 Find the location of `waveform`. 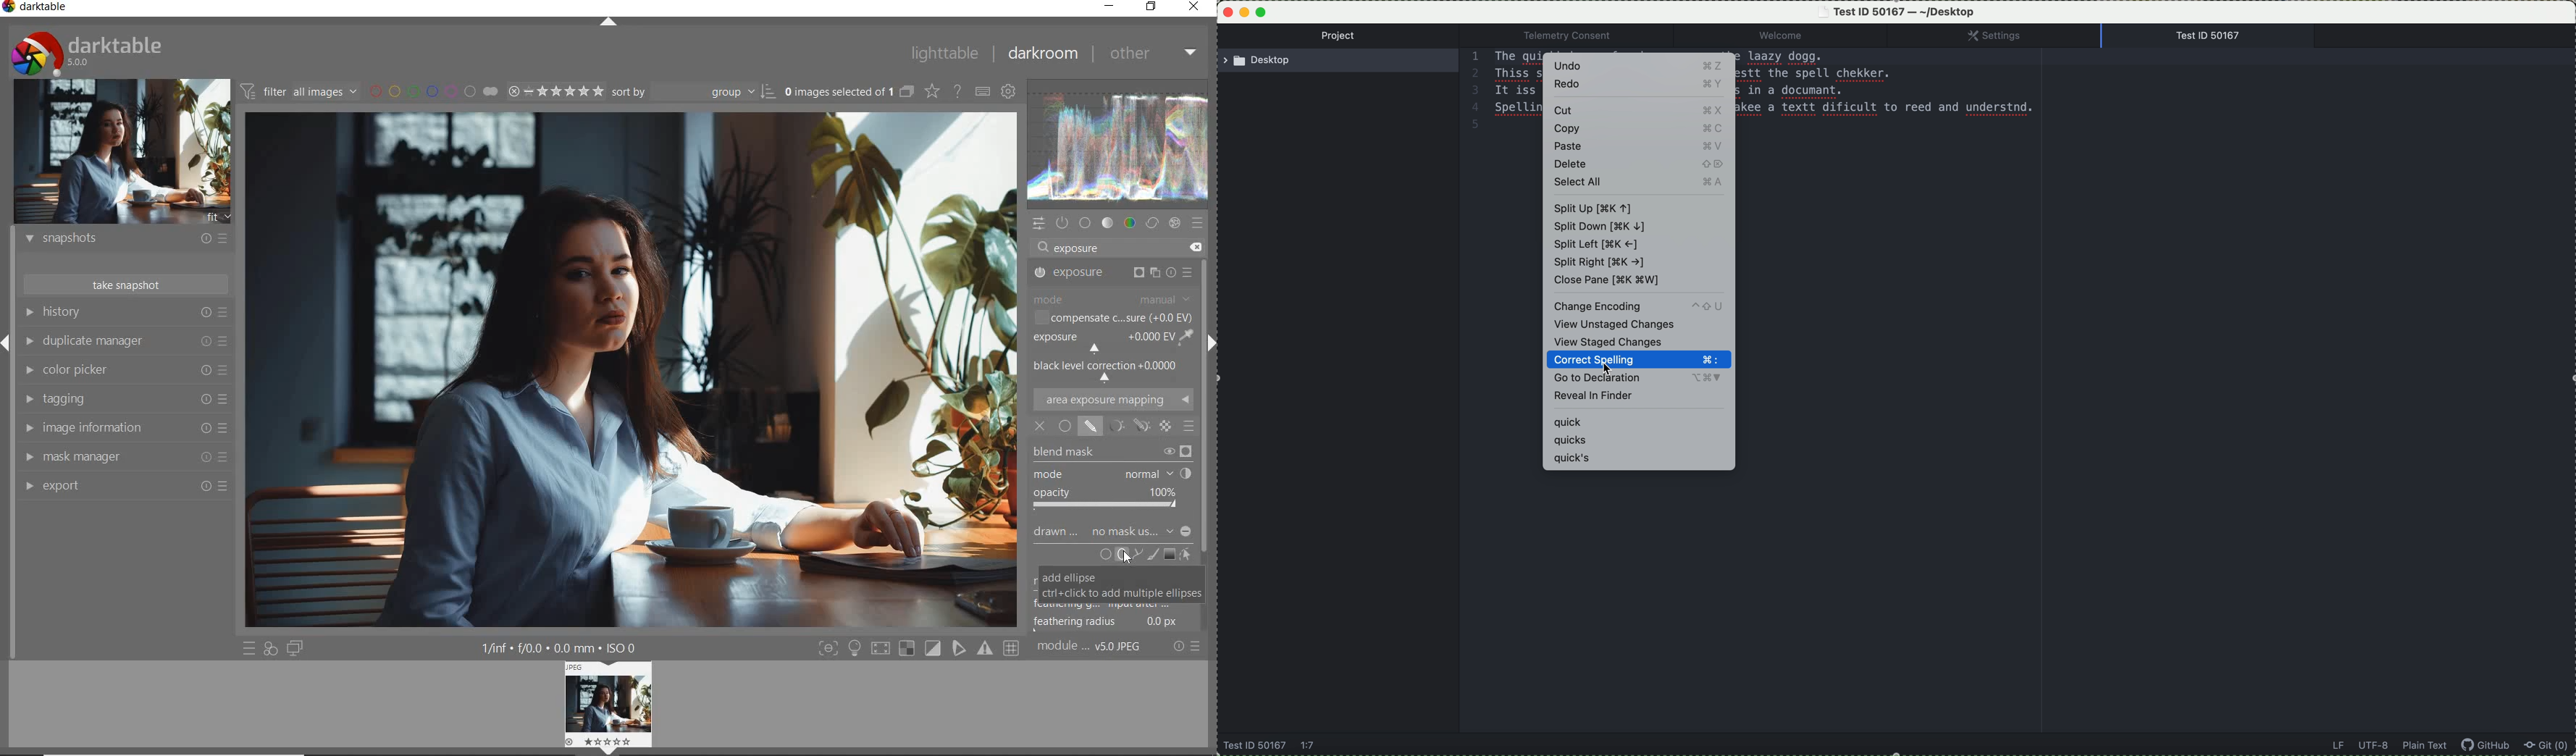

waveform is located at coordinates (1120, 147).